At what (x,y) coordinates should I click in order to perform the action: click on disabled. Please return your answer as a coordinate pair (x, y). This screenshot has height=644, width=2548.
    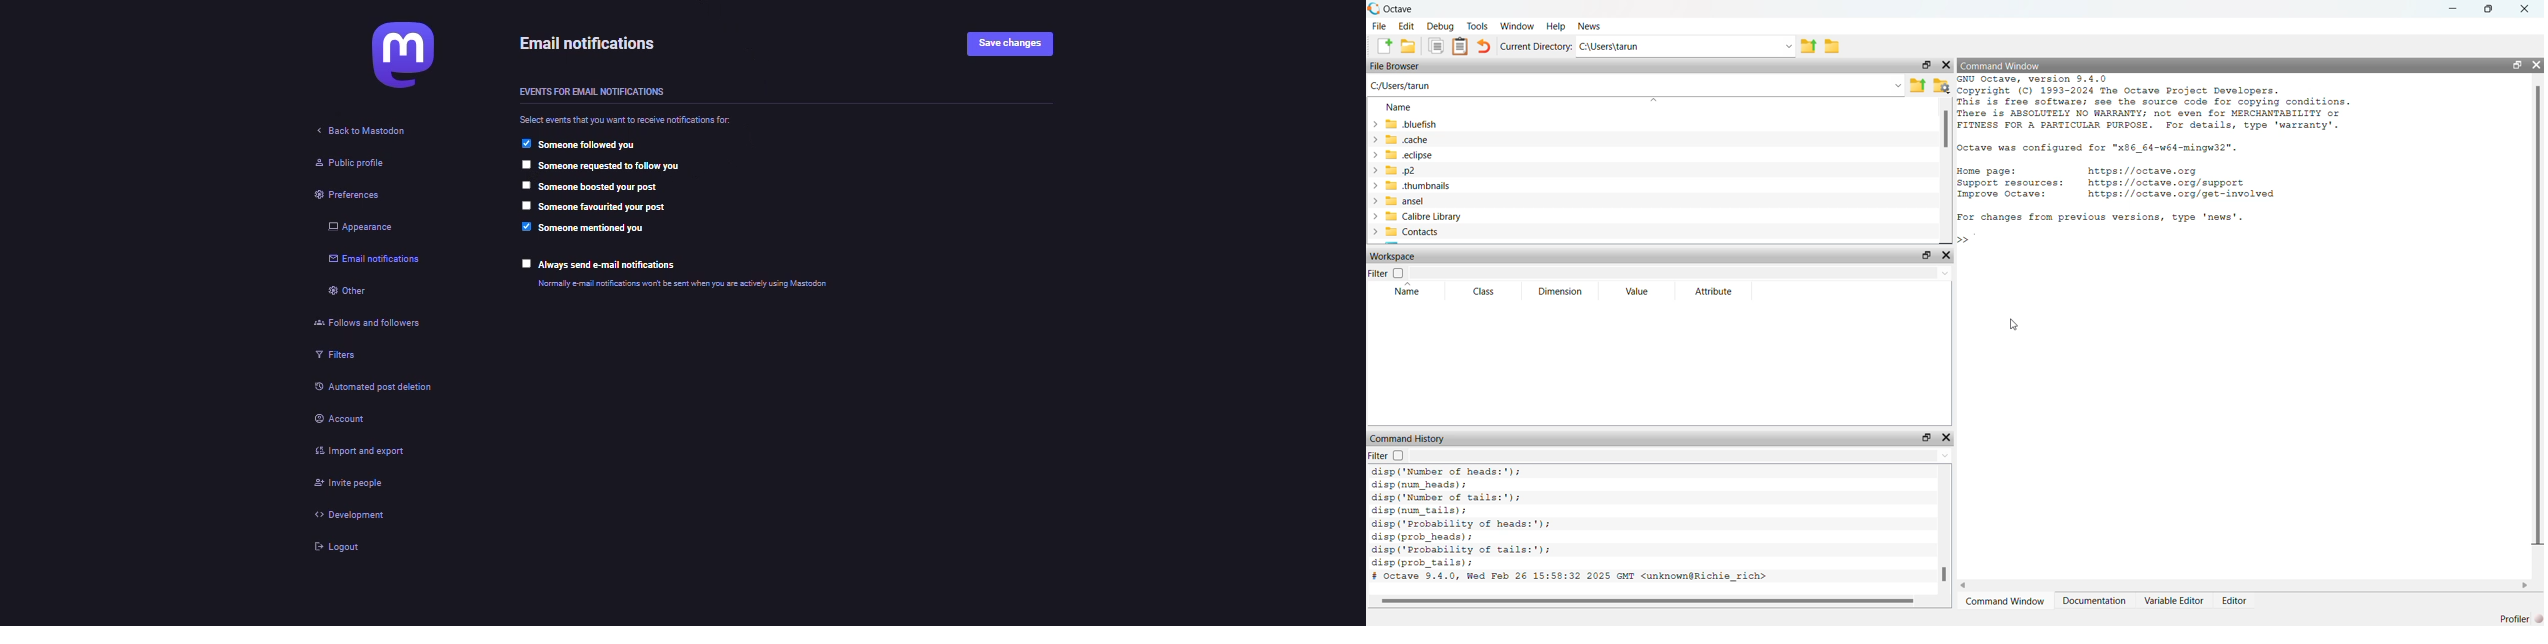
    Looking at the image, I should click on (522, 165).